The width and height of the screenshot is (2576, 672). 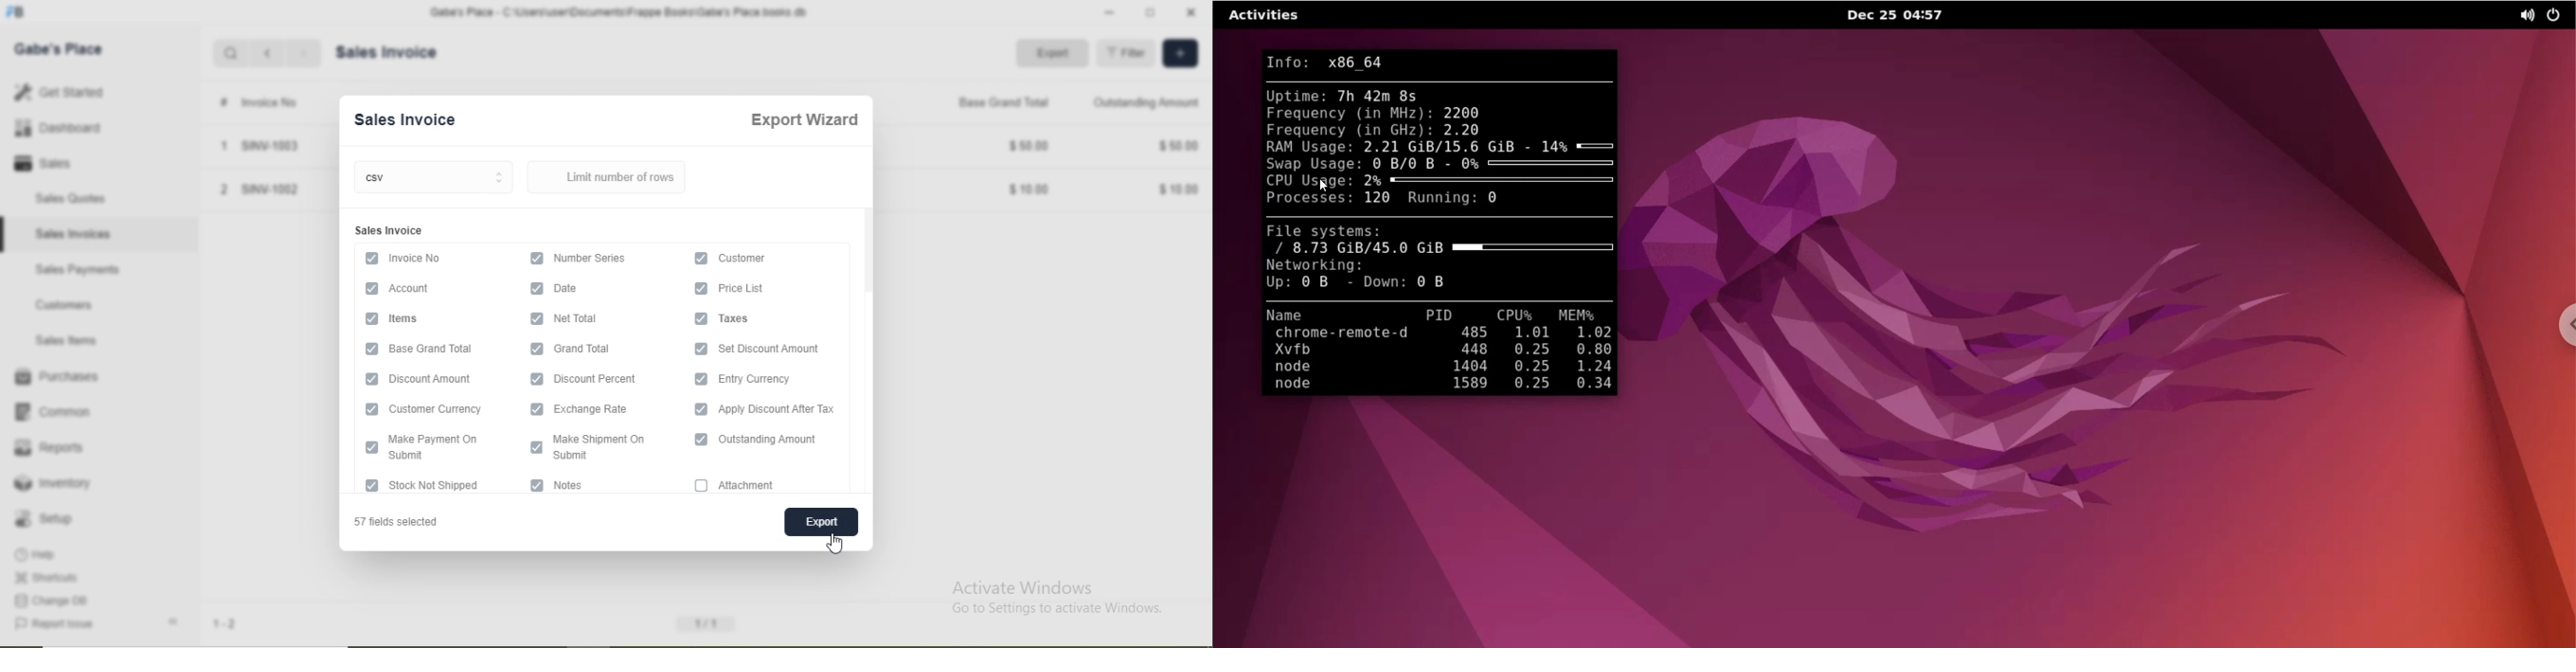 I want to click on Make Shipment On
Submit, so click(x=607, y=447).